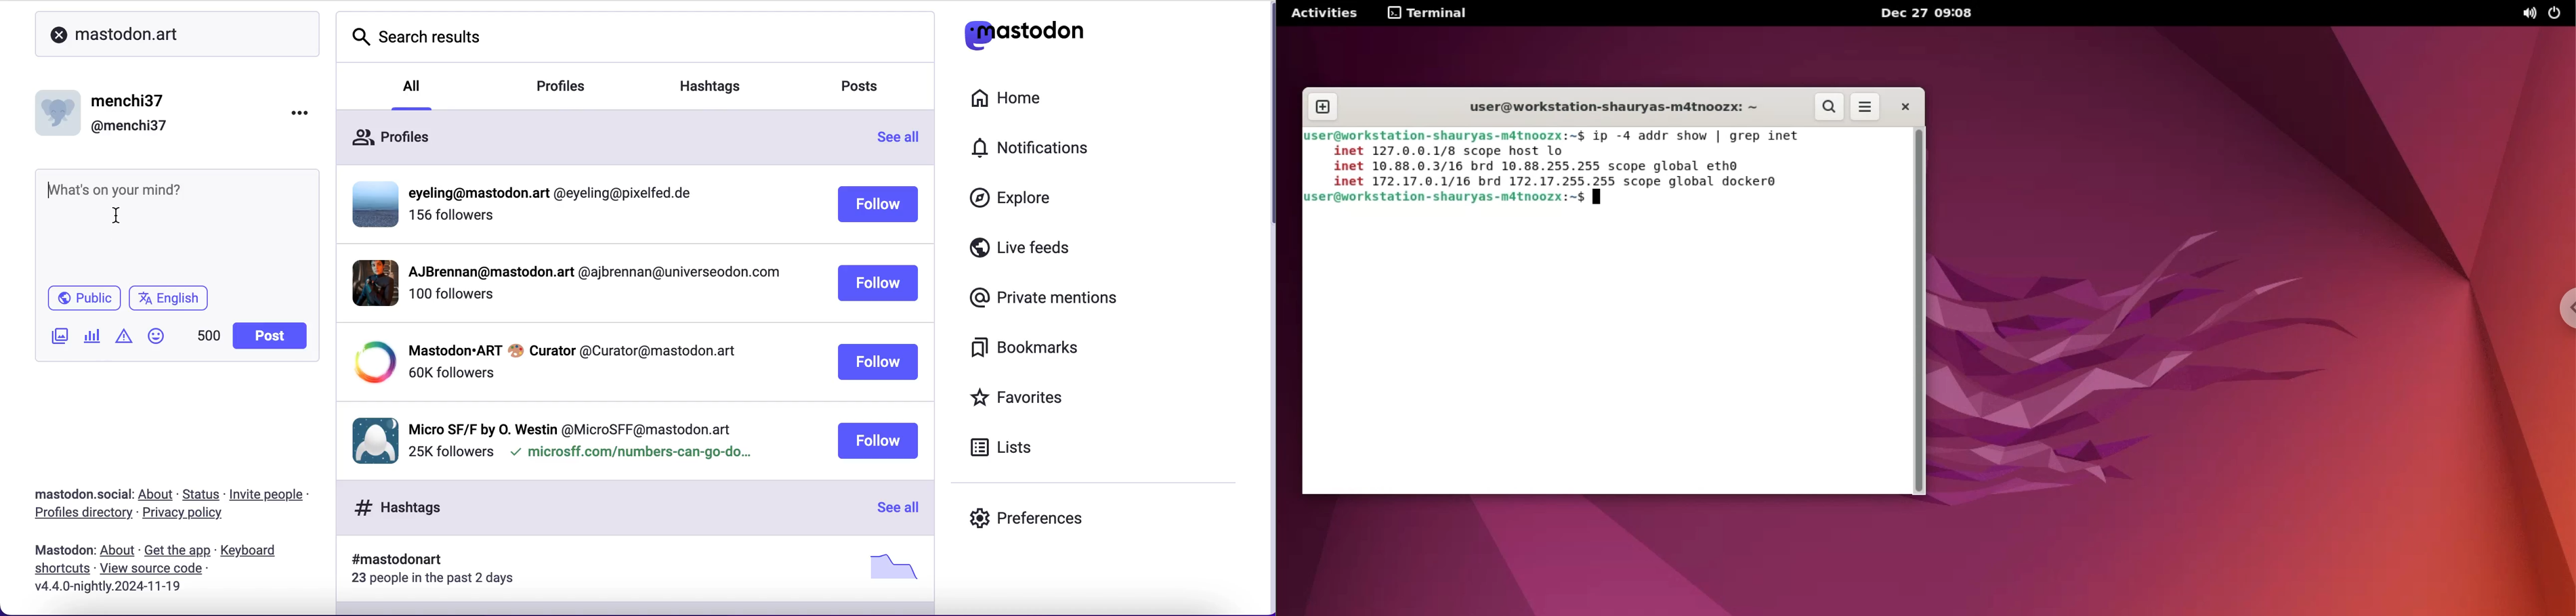 This screenshot has width=2576, height=616. Describe the element at coordinates (1431, 14) in the screenshot. I see `Terminal` at that location.